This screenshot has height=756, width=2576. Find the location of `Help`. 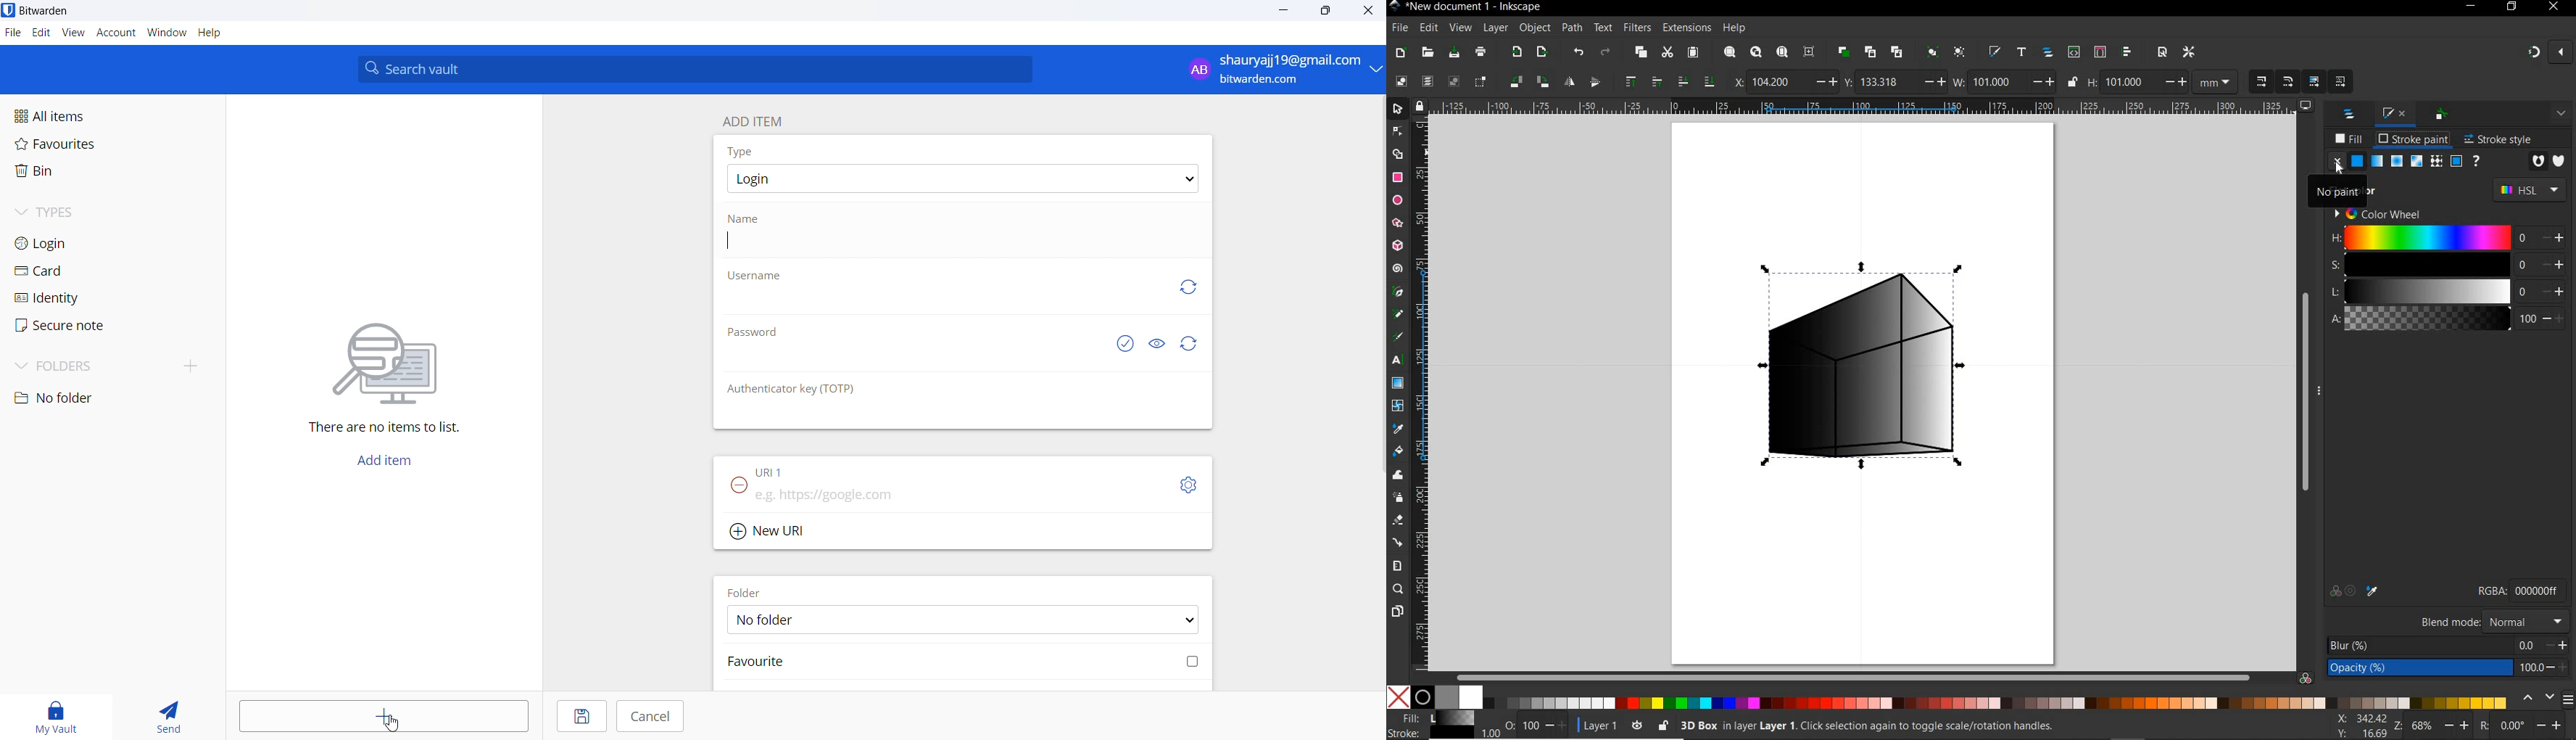

Help is located at coordinates (218, 34).